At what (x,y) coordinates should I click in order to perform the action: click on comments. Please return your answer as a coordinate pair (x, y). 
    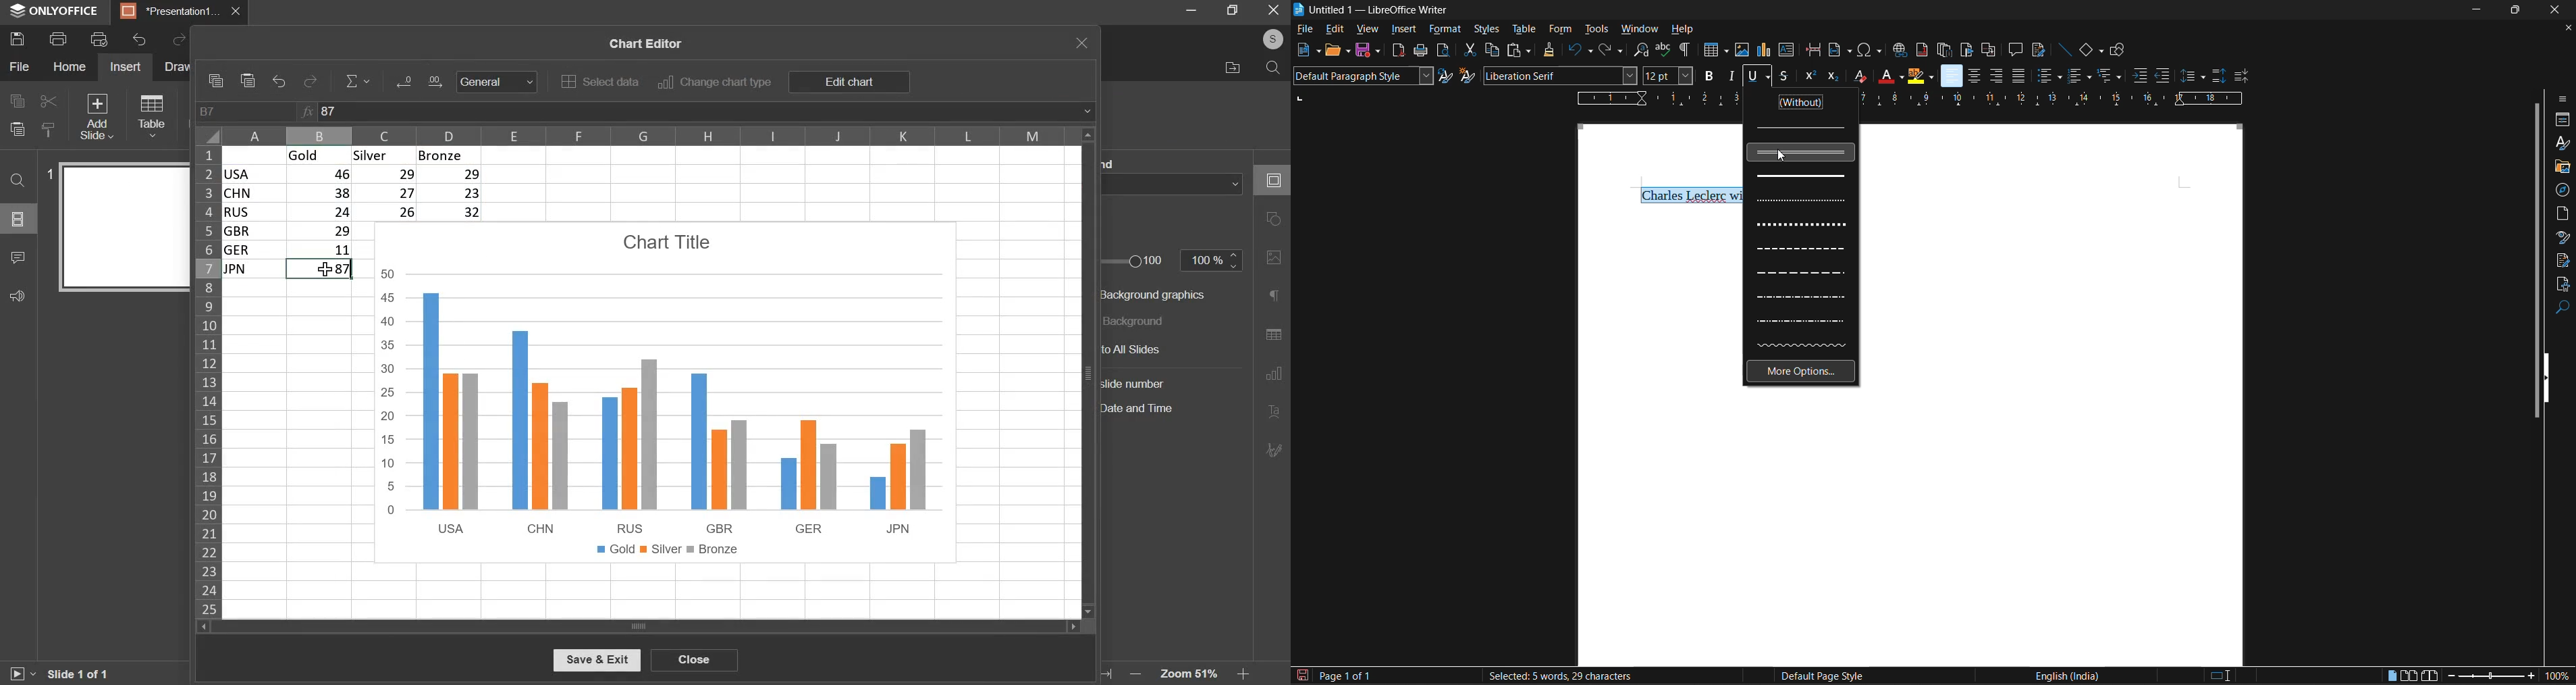
    Looking at the image, I should click on (17, 257).